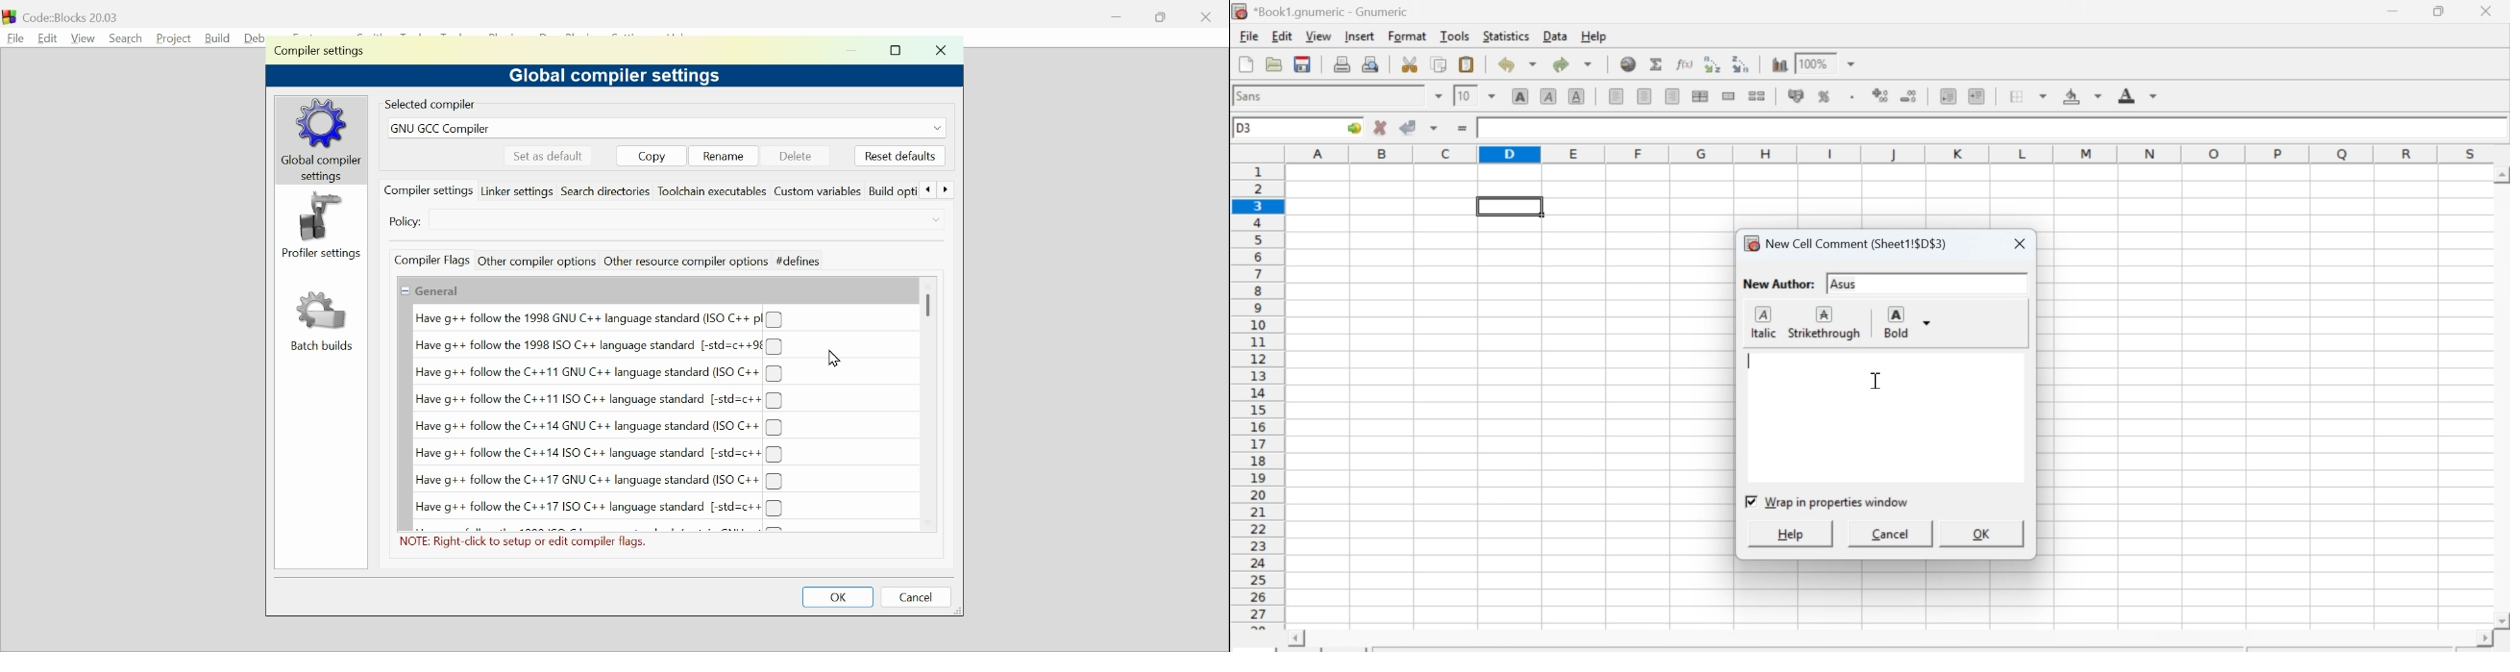  I want to click on Paste, so click(1467, 66).